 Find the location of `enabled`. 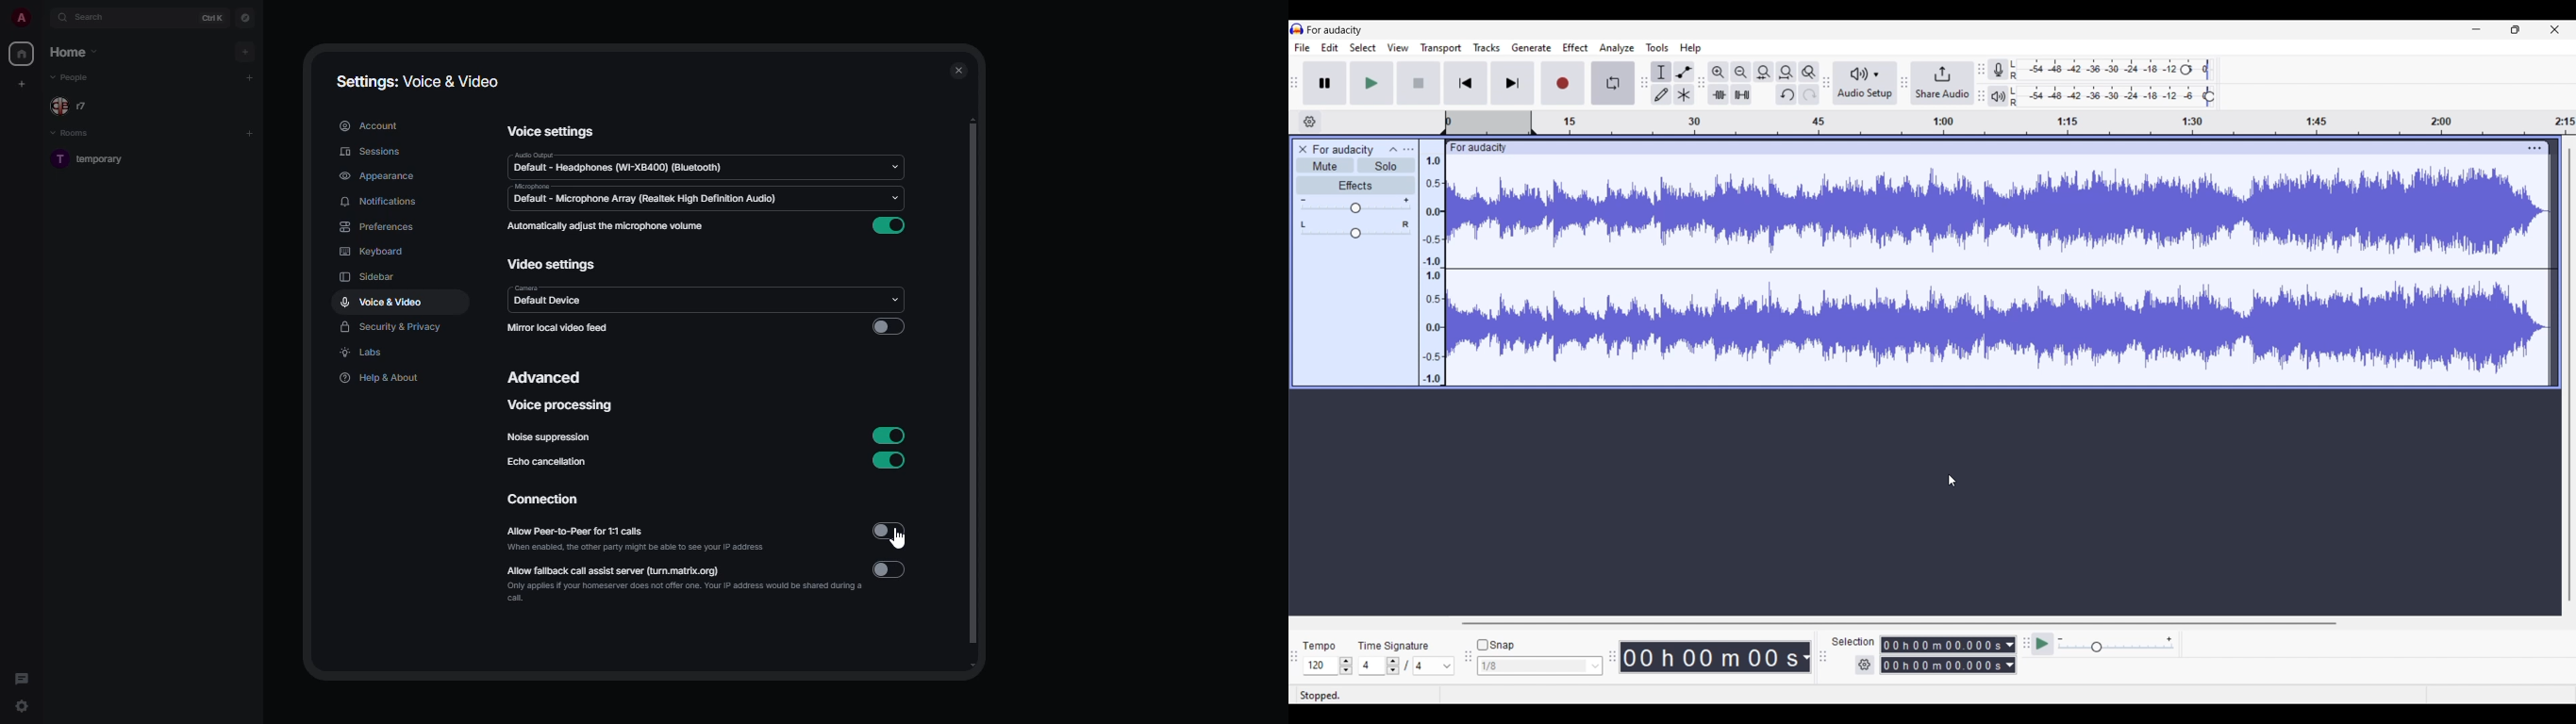

enabled is located at coordinates (893, 226).